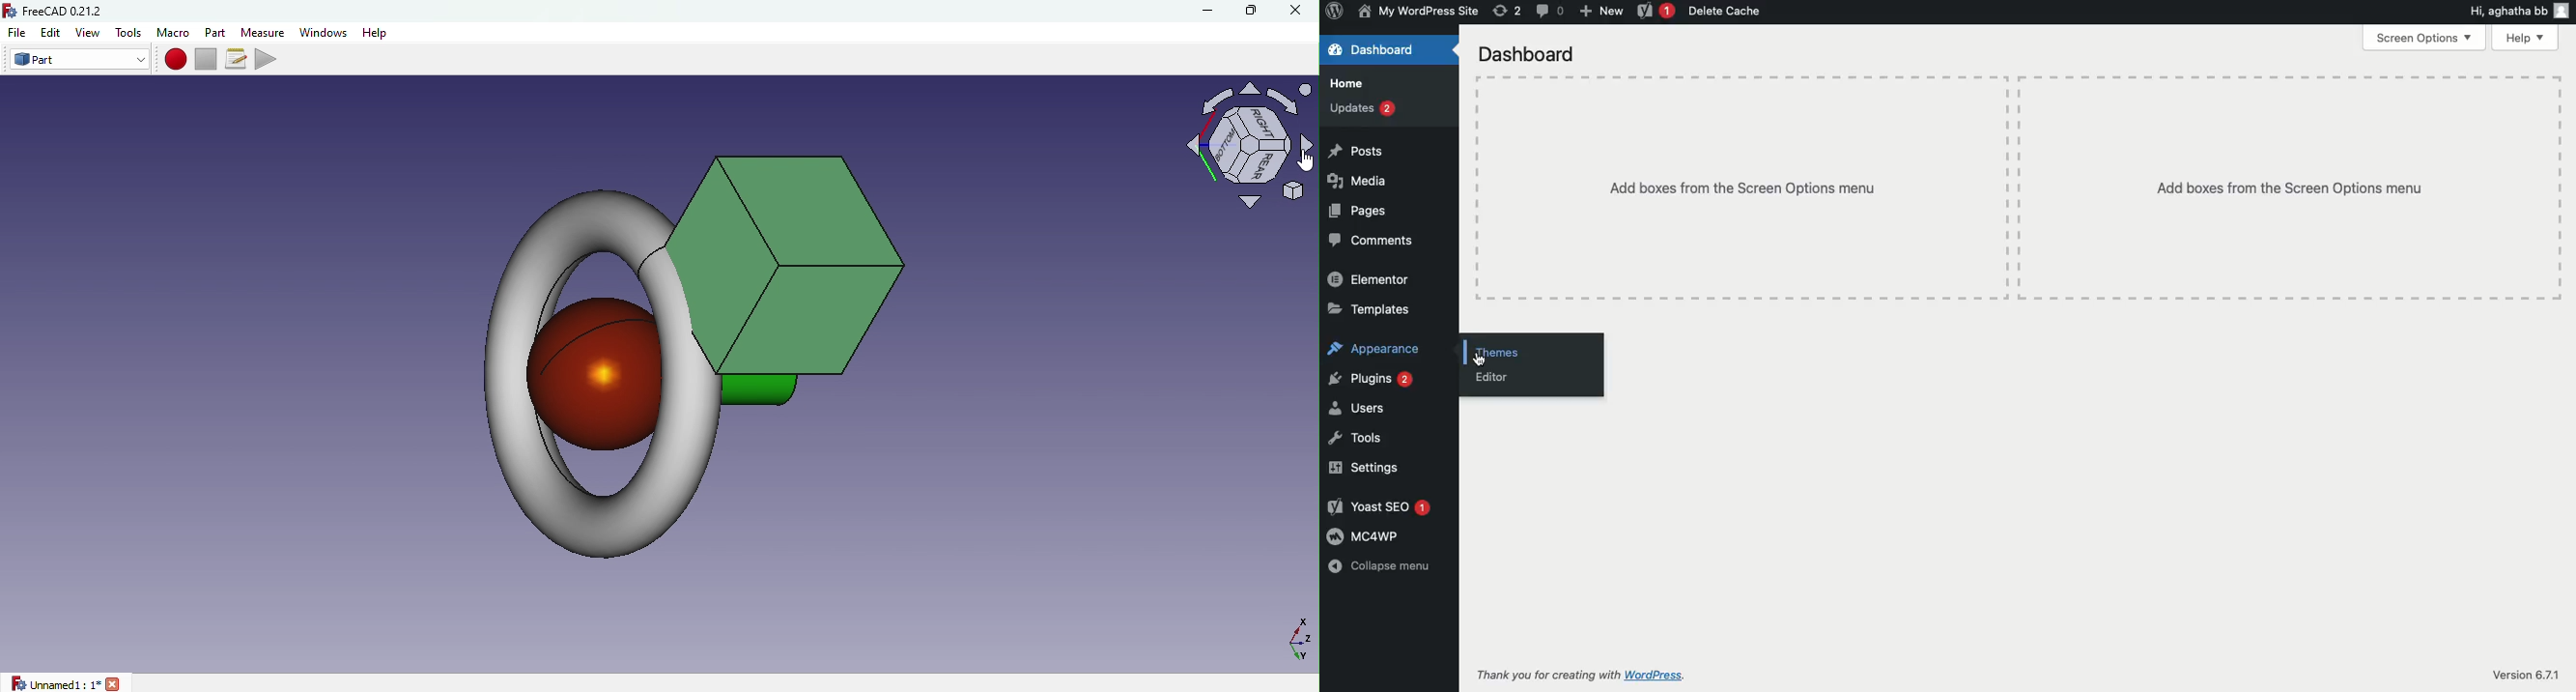  What do you see at coordinates (16, 33) in the screenshot?
I see `File` at bounding box center [16, 33].